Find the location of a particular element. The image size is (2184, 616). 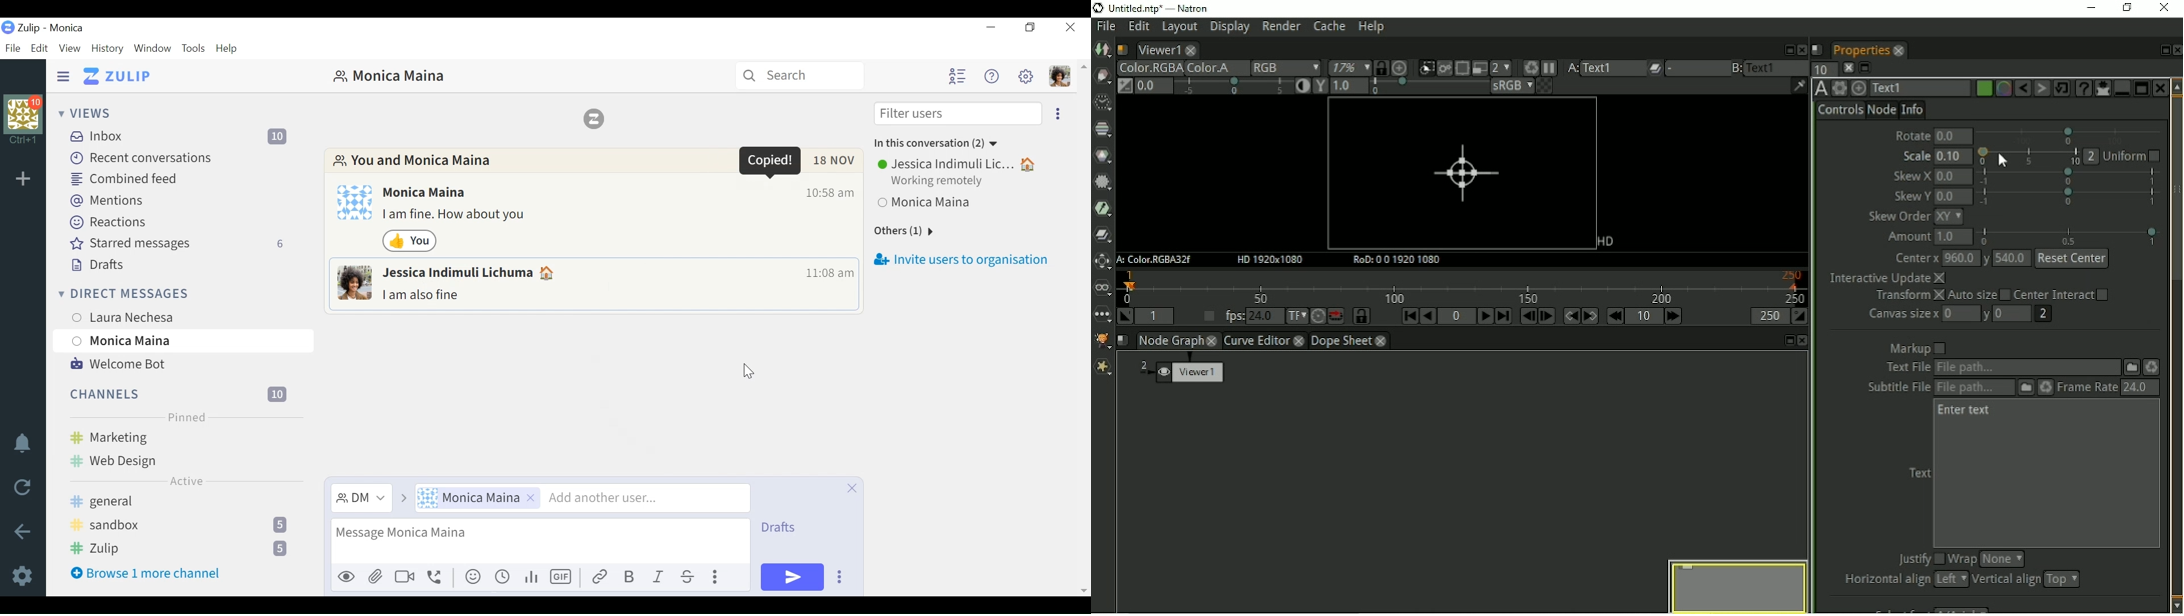

Organization profile is located at coordinates (23, 111).